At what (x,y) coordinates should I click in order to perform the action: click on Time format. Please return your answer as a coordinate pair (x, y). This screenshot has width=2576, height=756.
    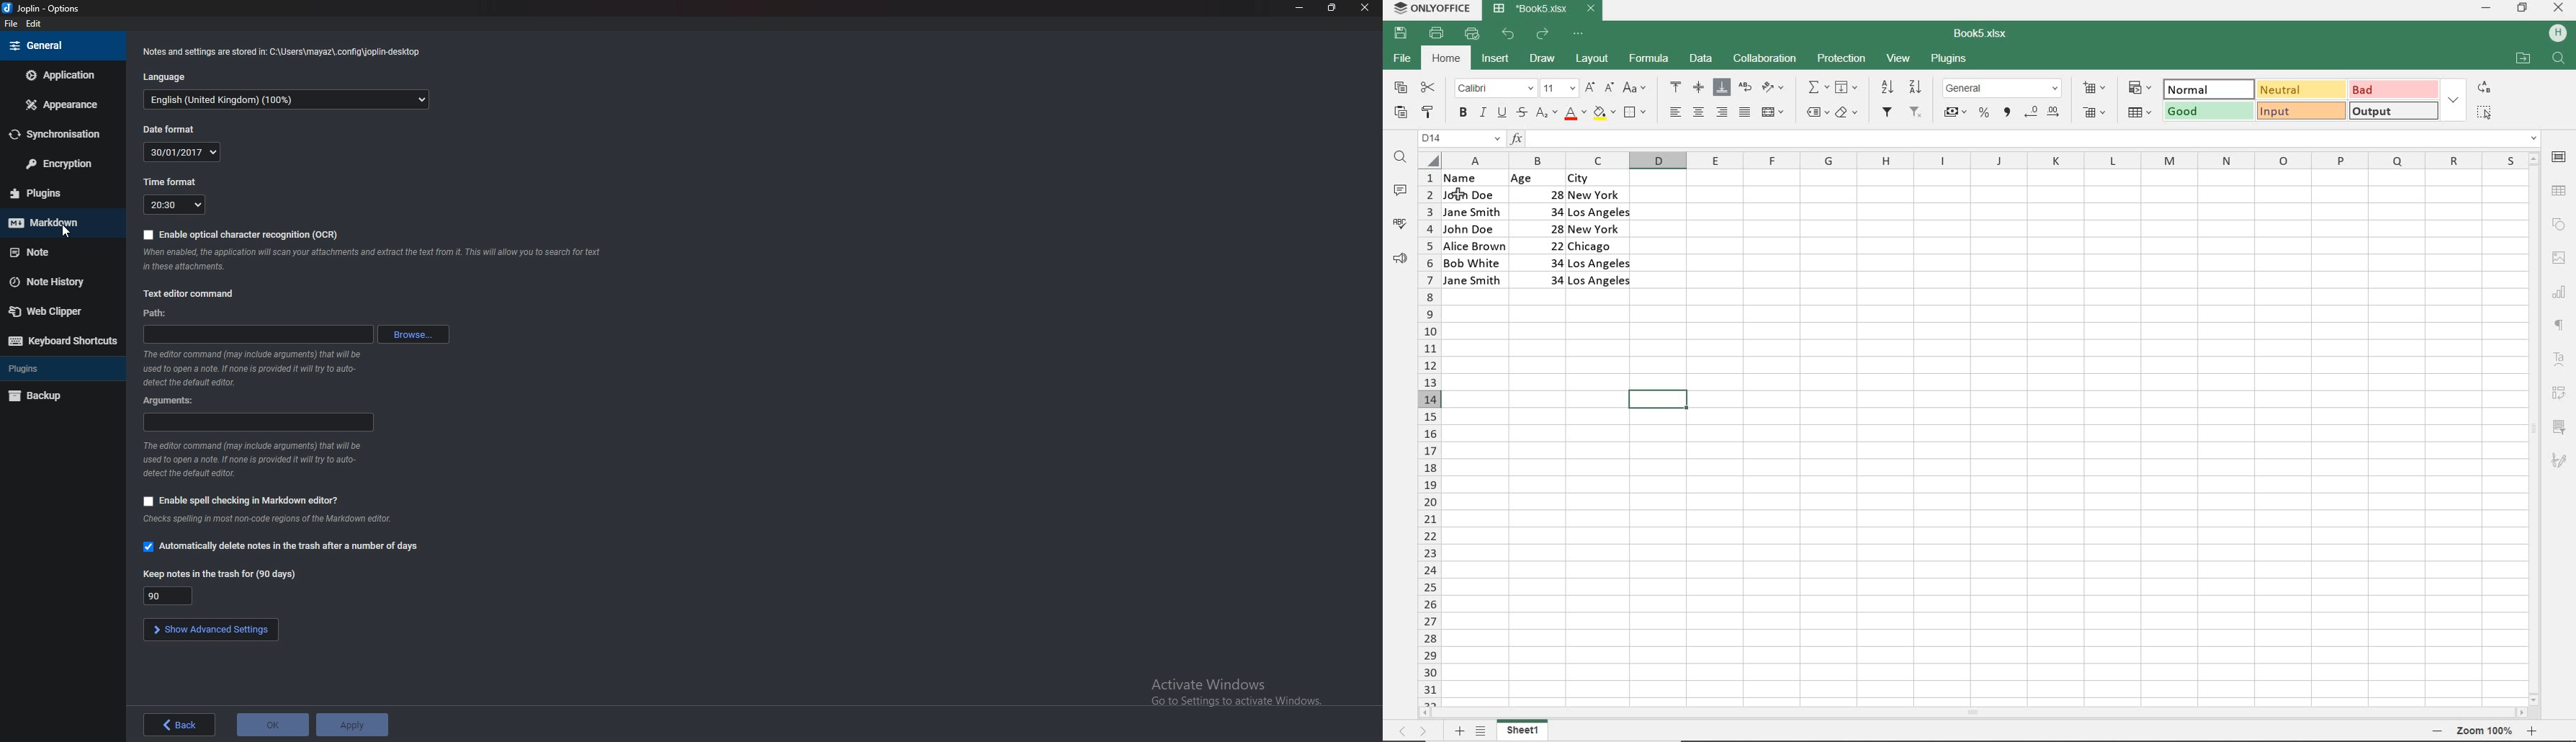
    Looking at the image, I should click on (177, 181).